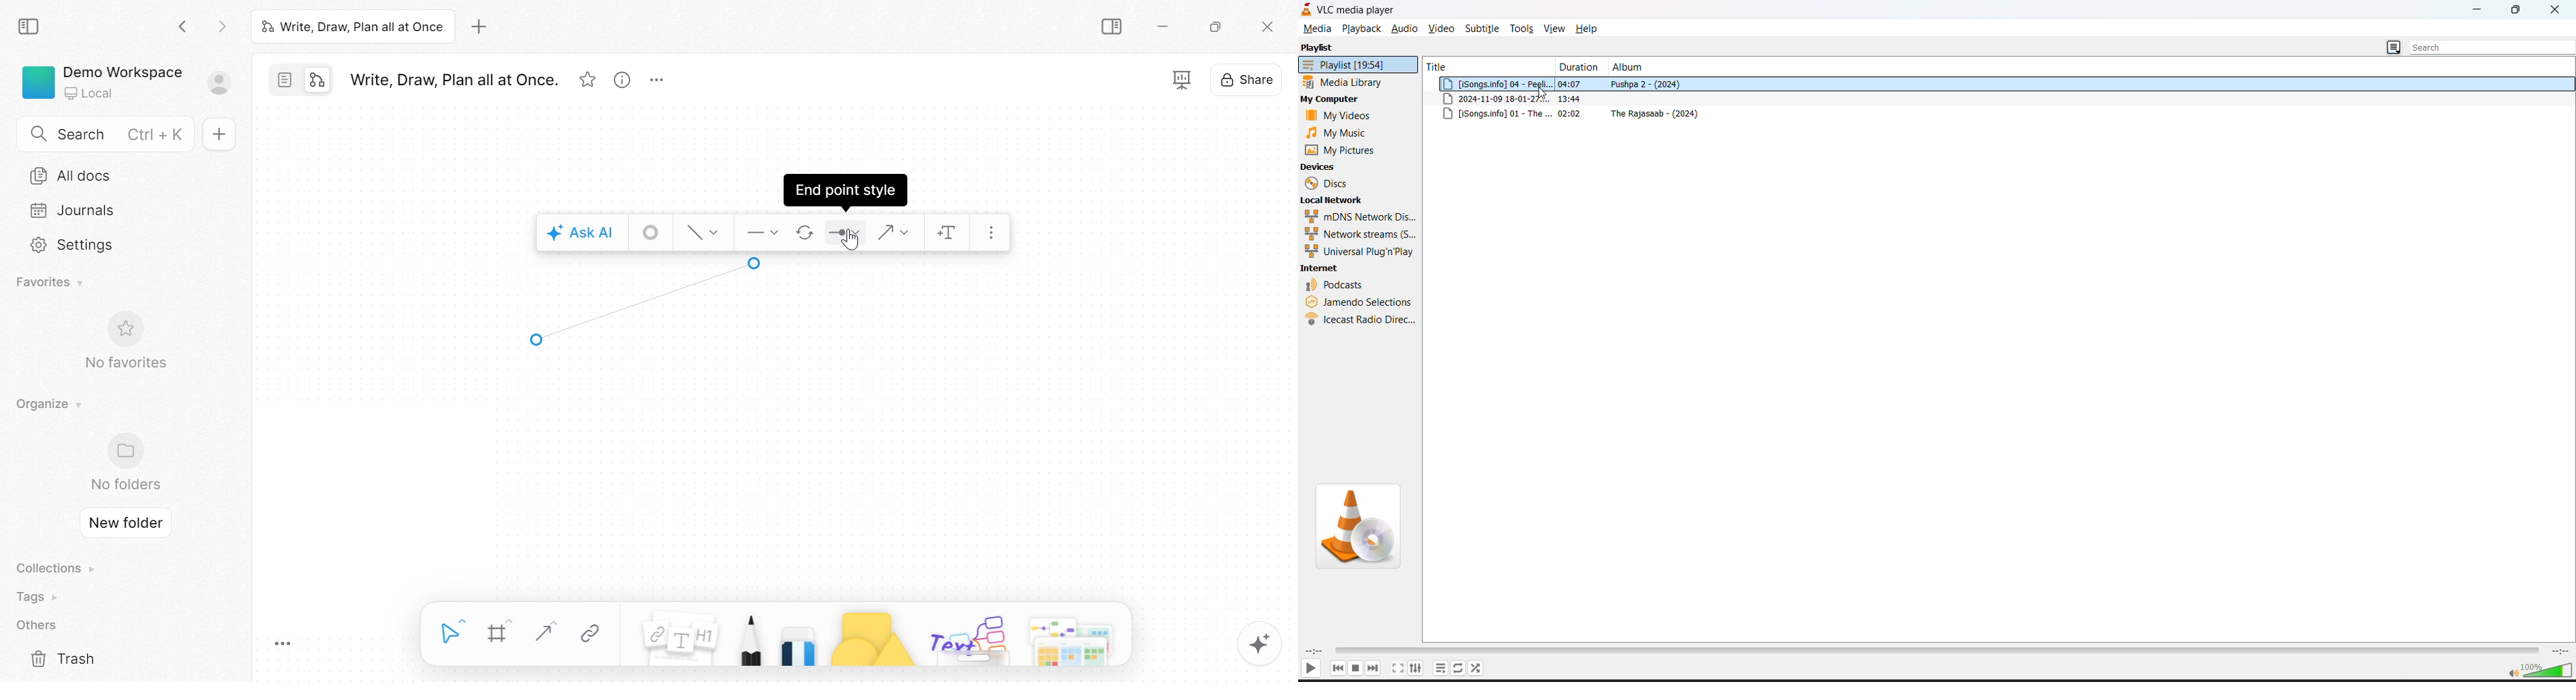  I want to click on change playlist view, so click(2393, 47).